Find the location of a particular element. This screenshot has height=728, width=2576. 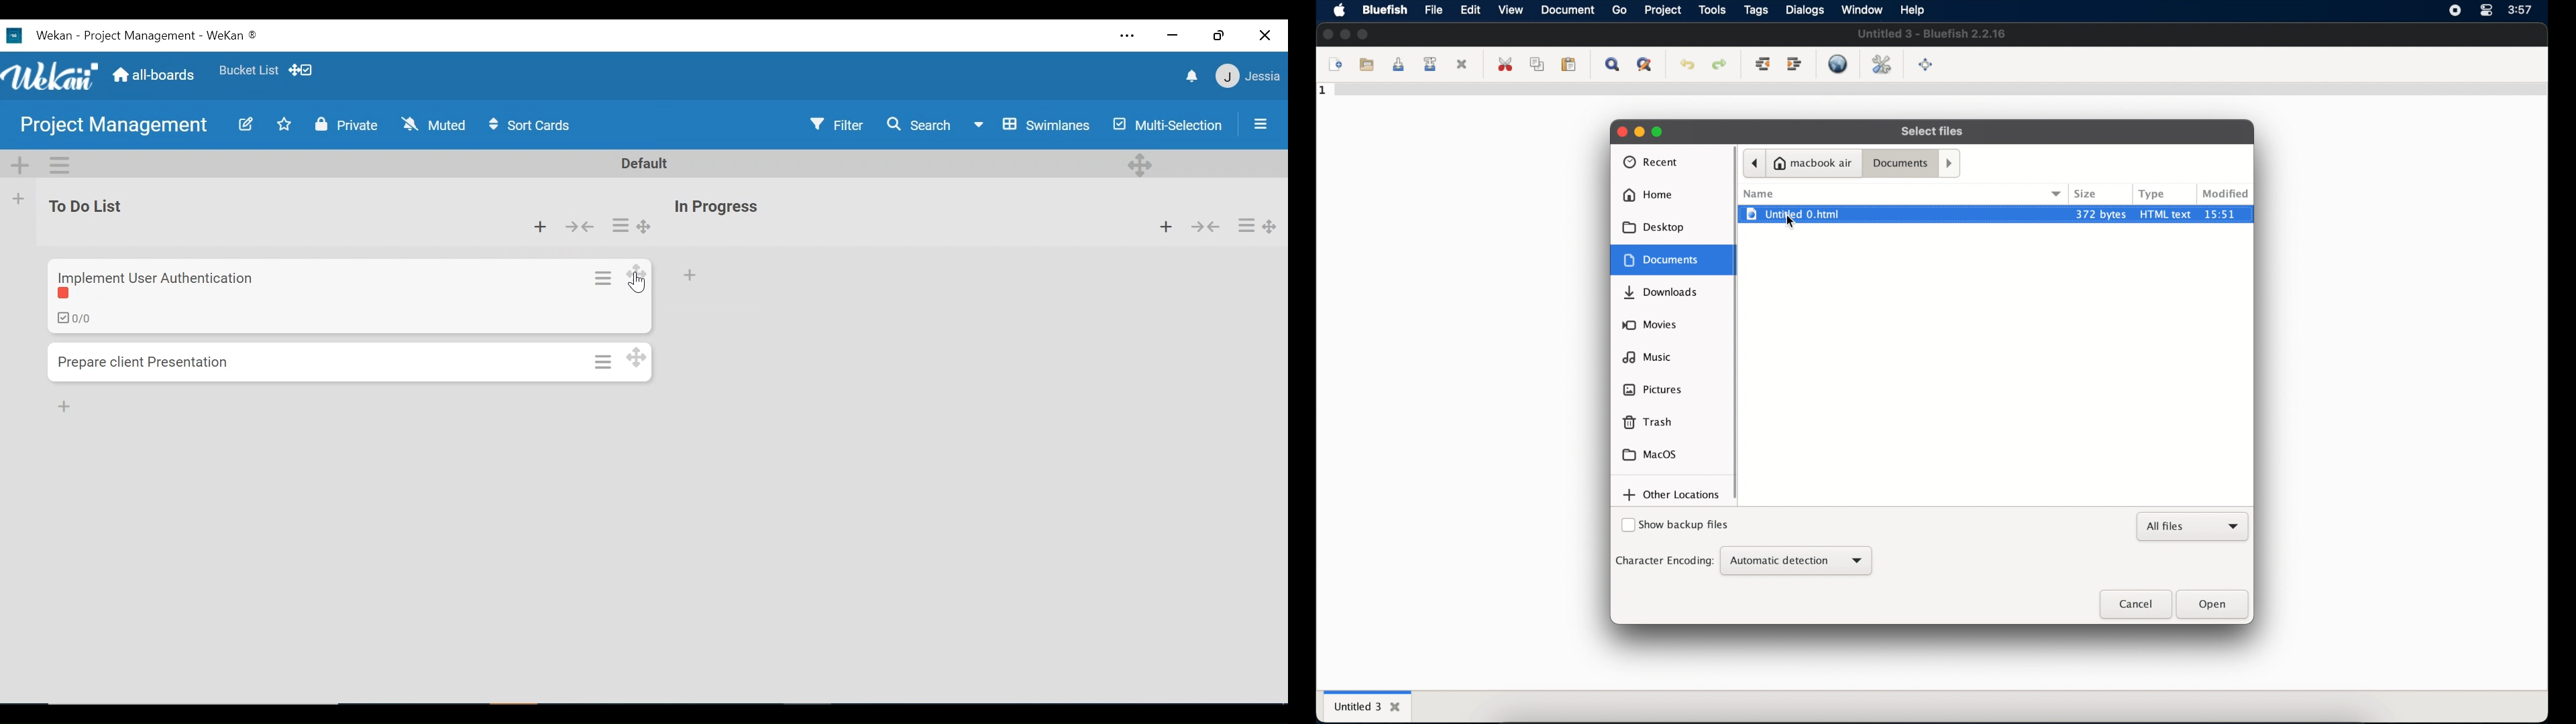

Card actions is located at coordinates (1243, 227).